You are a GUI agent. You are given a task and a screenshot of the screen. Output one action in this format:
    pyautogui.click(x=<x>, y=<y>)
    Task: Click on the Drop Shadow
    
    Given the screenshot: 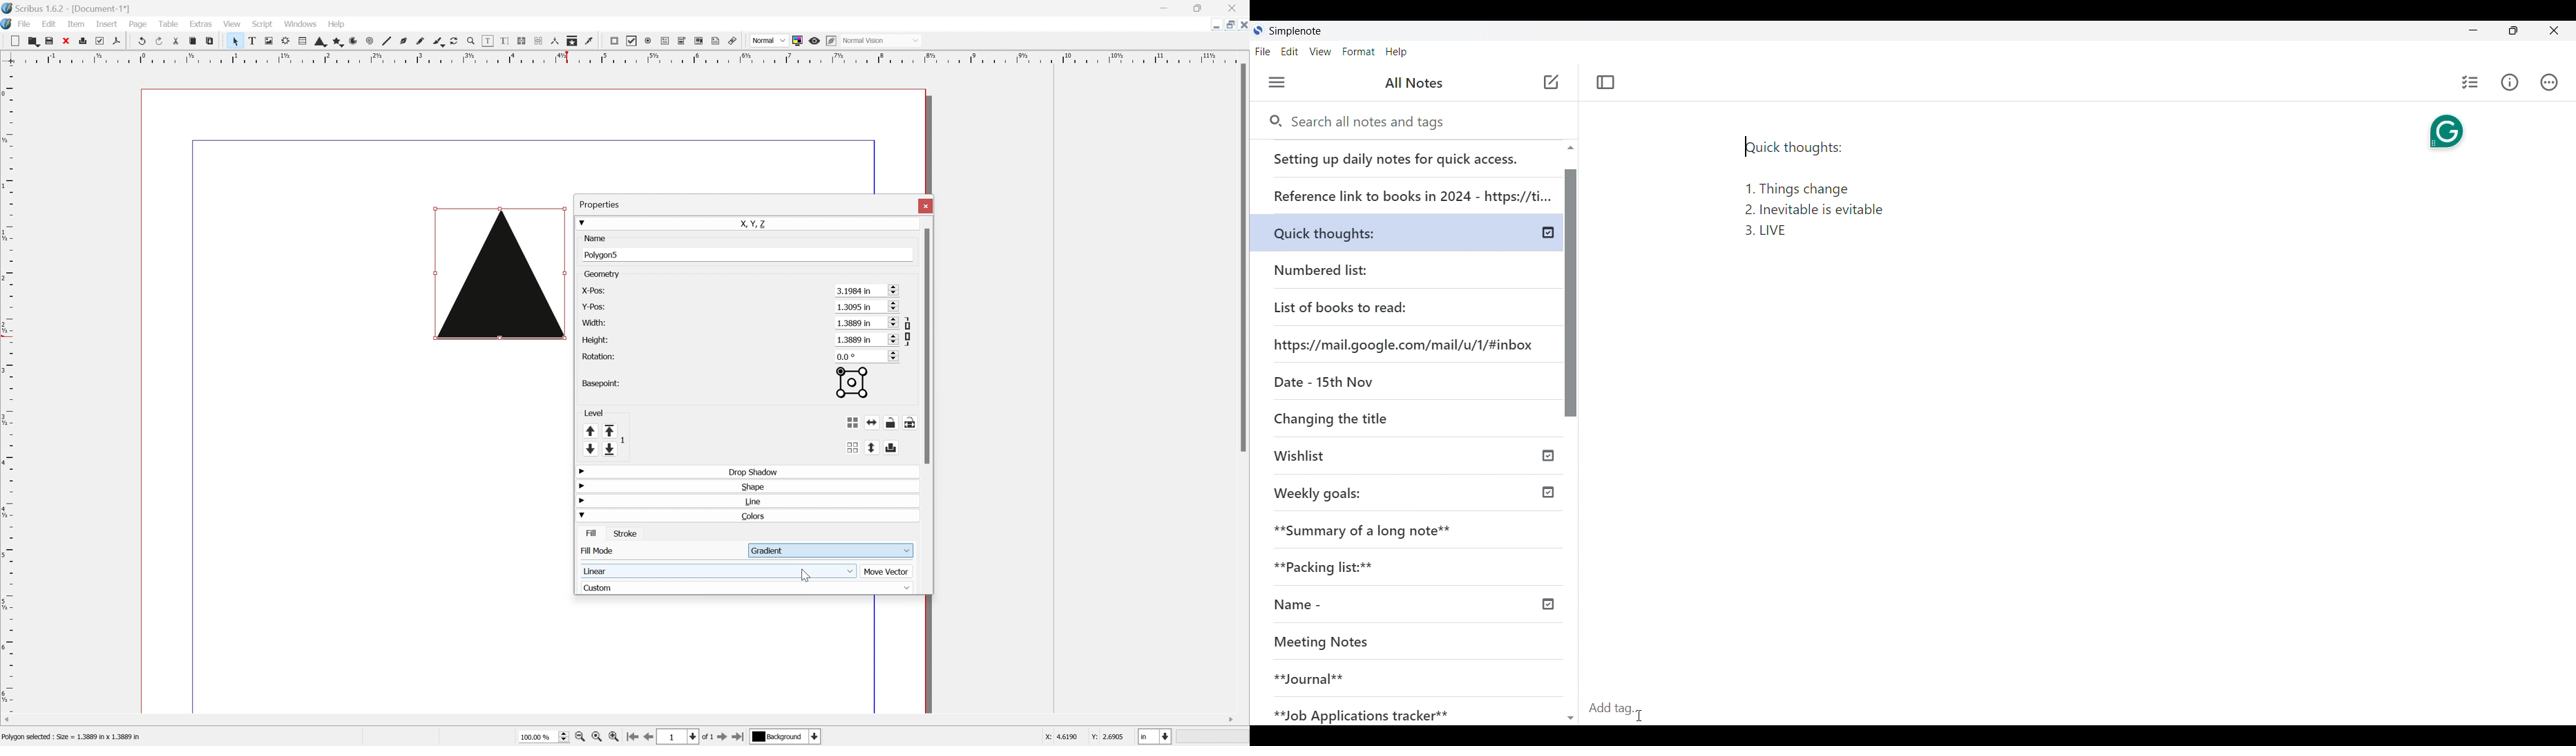 What is the action you would take?
    pyautogui.click(x=758, y=471)
    